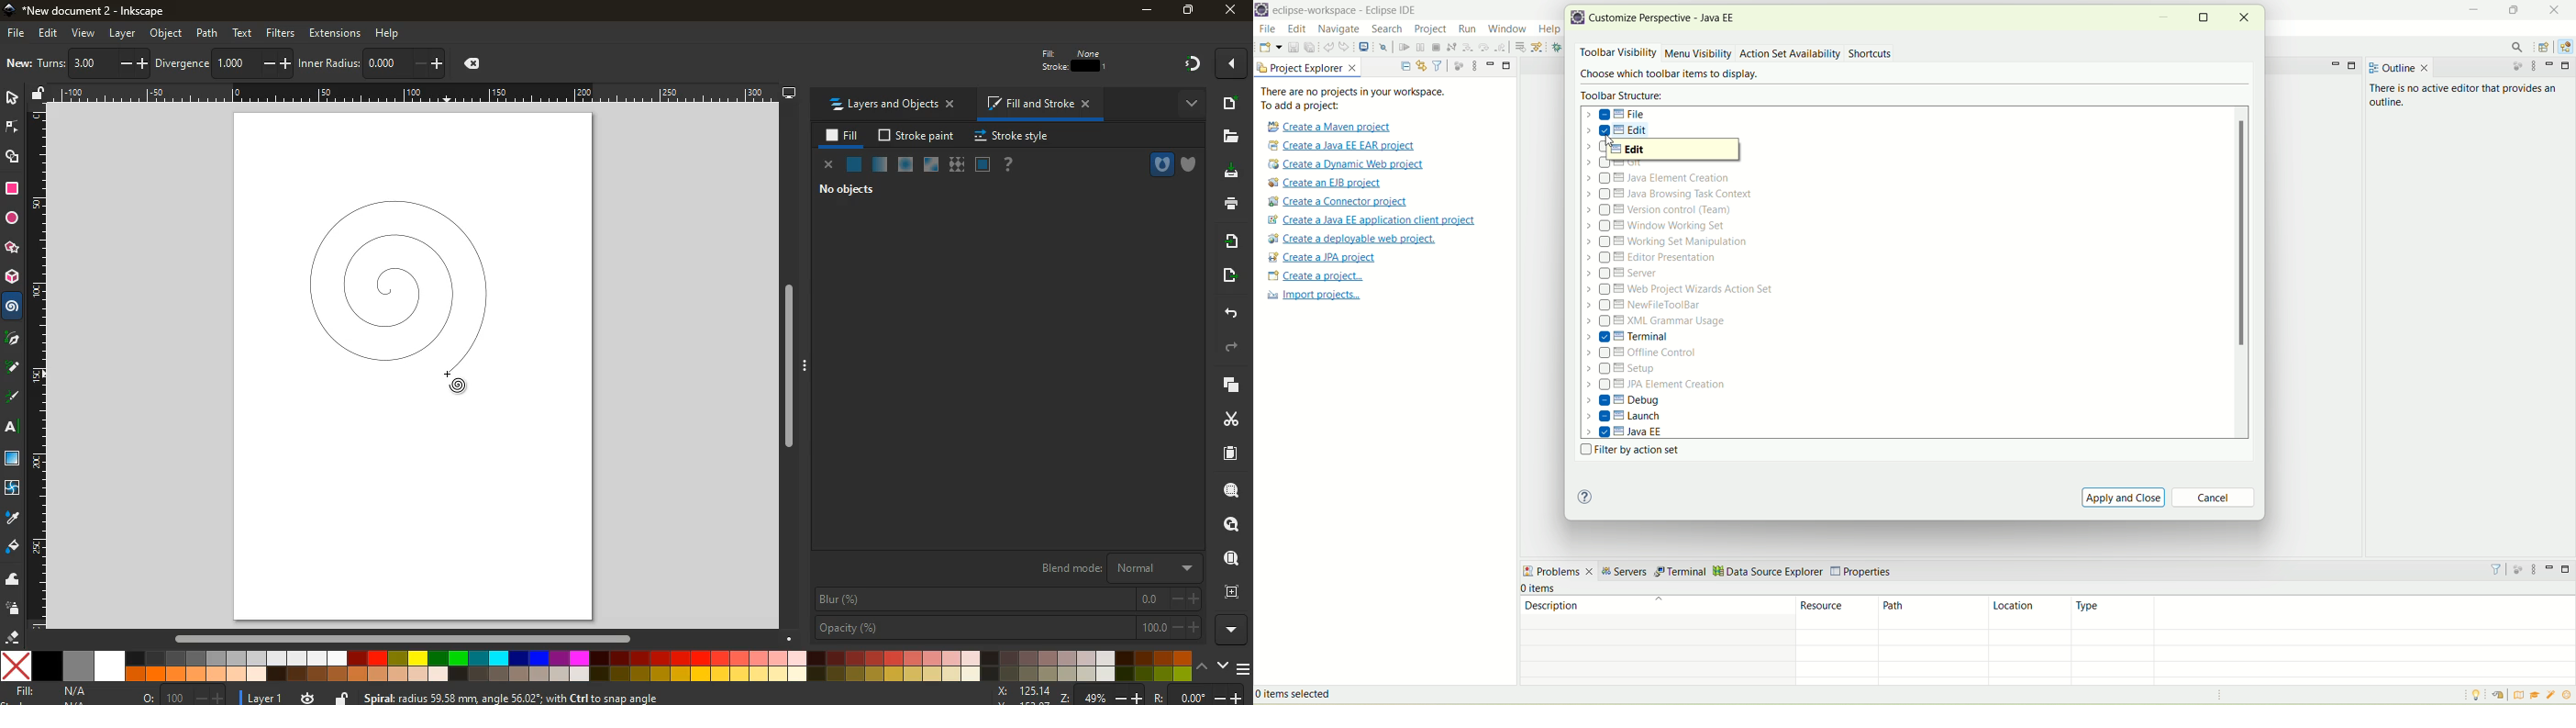 The height and width of the screenshot is (728, 2576). I want to click on view, so click(84, 34).